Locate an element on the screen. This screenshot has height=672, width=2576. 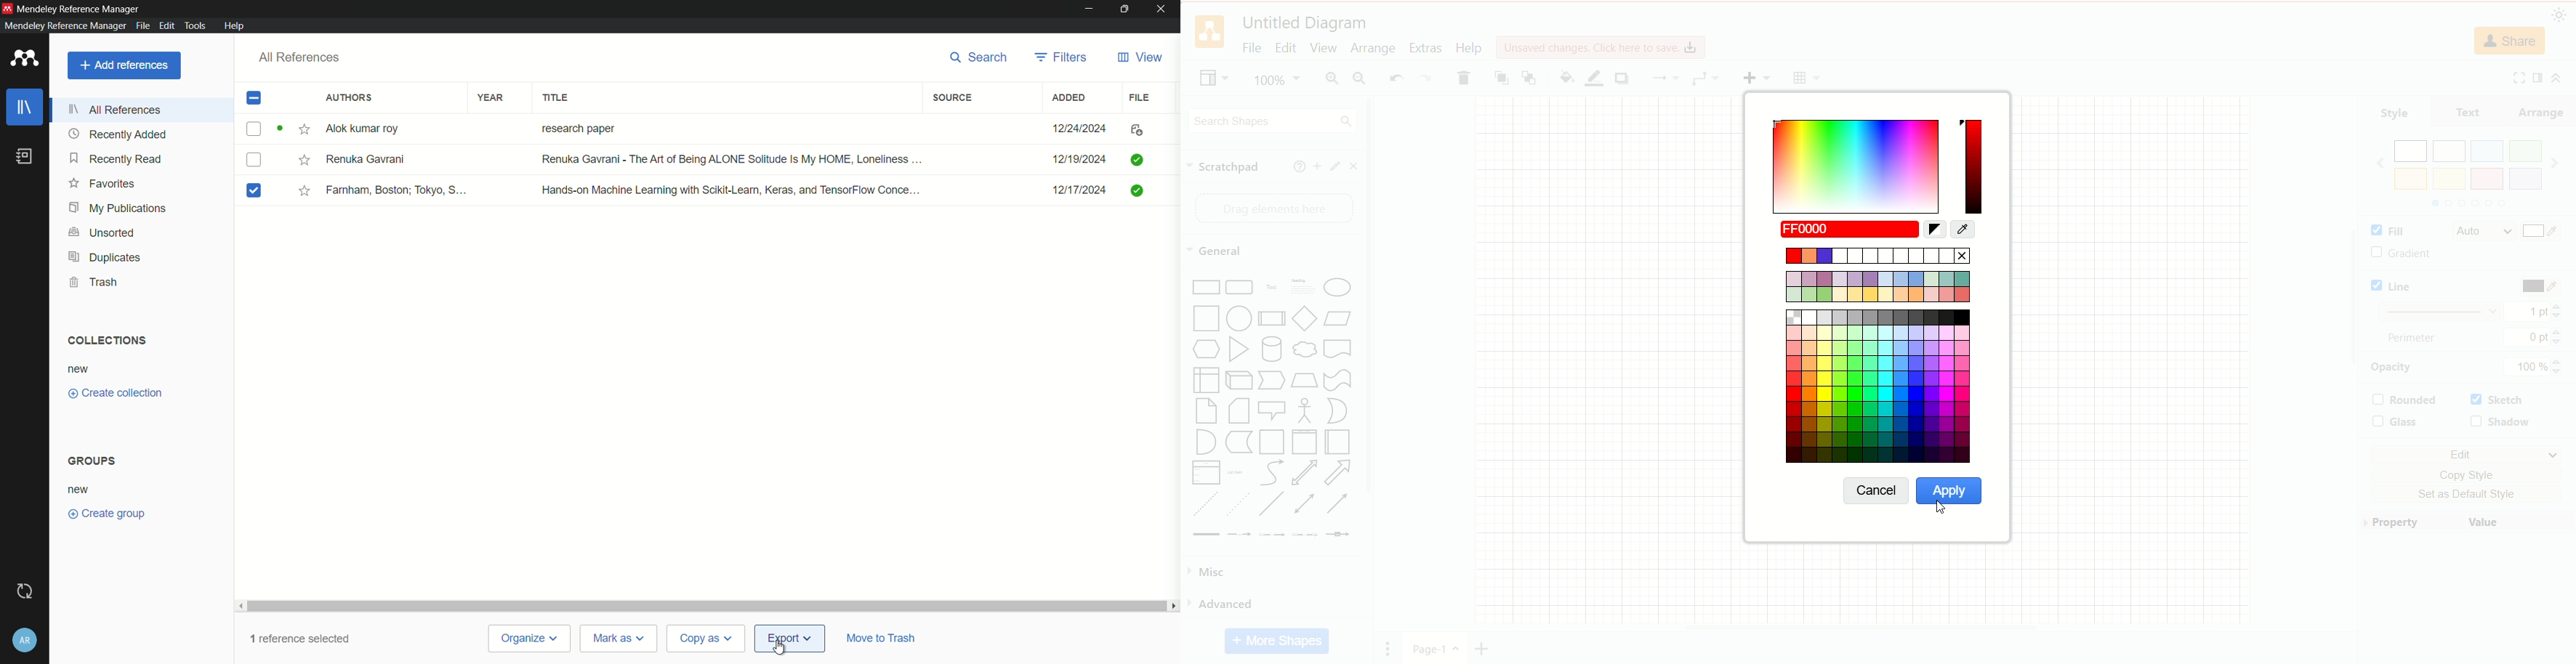
Mendeley Reference Manager is located at coordinates (66, 25).